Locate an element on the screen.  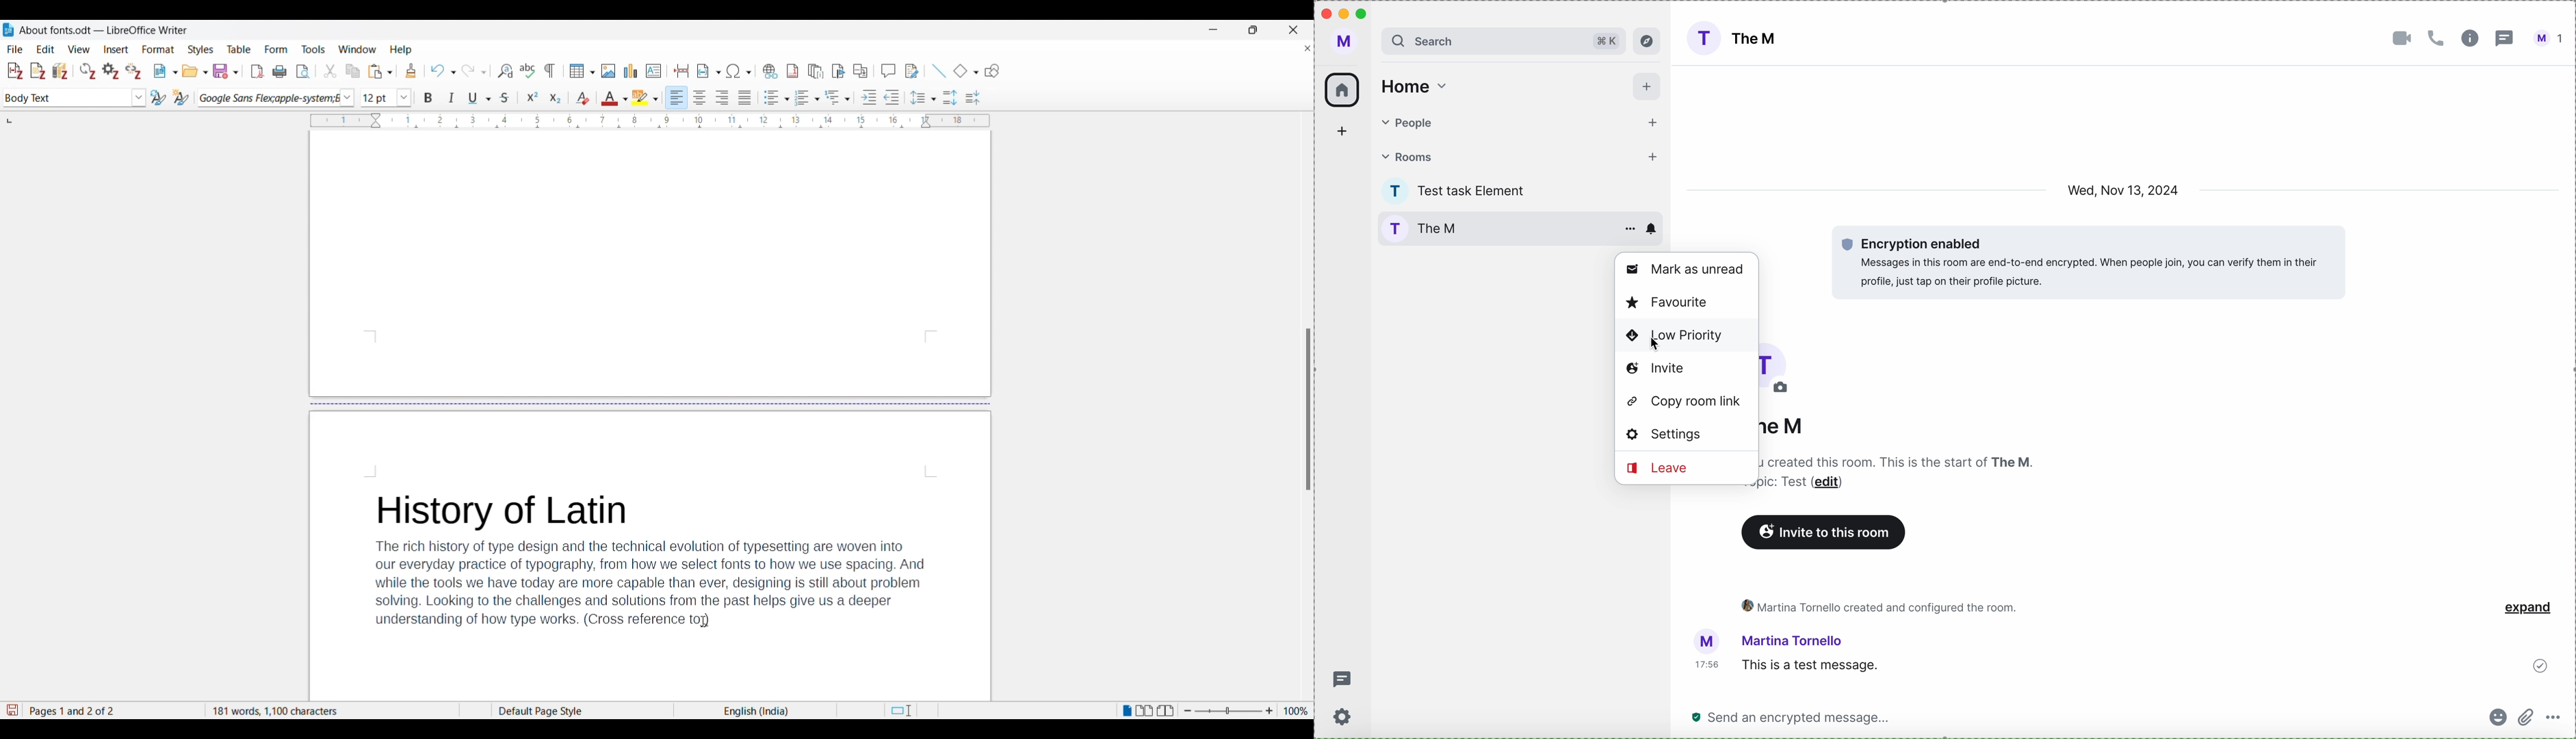
Print is located at coordinates (279, 72).